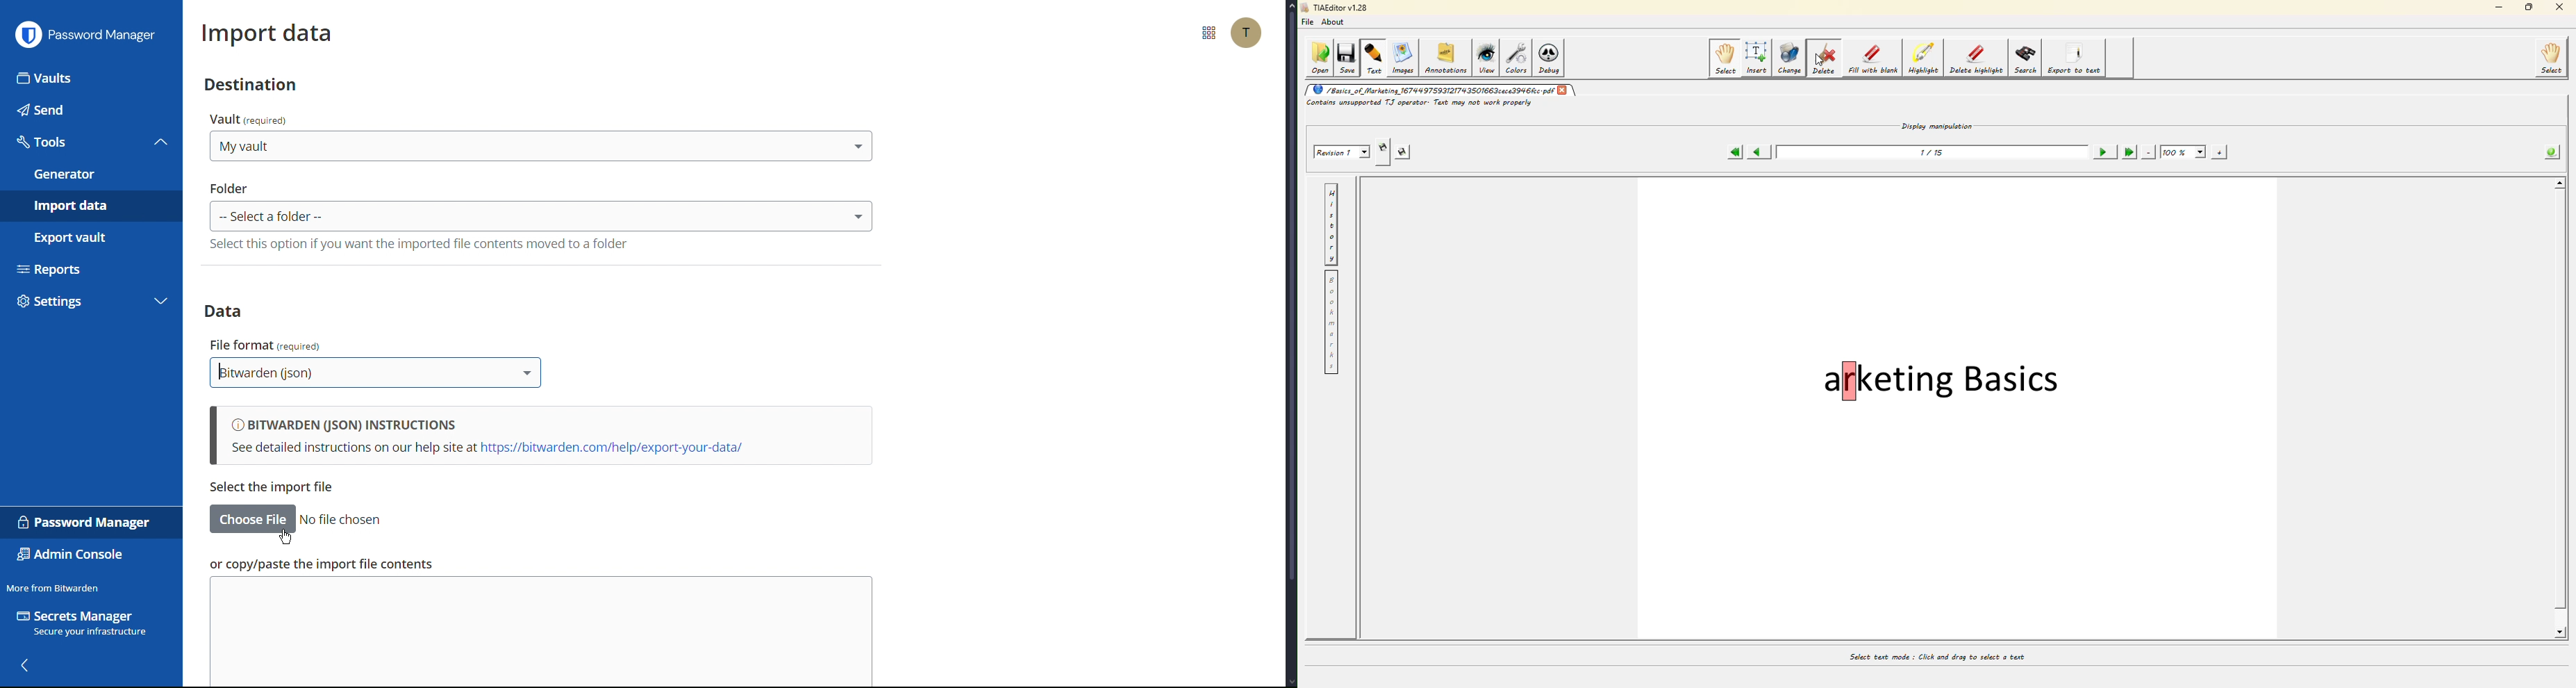 This screenshot has height=700, width=2576. Describe the element at coordinates (90, 174) in the screenshot. I see `Generator` at that location.